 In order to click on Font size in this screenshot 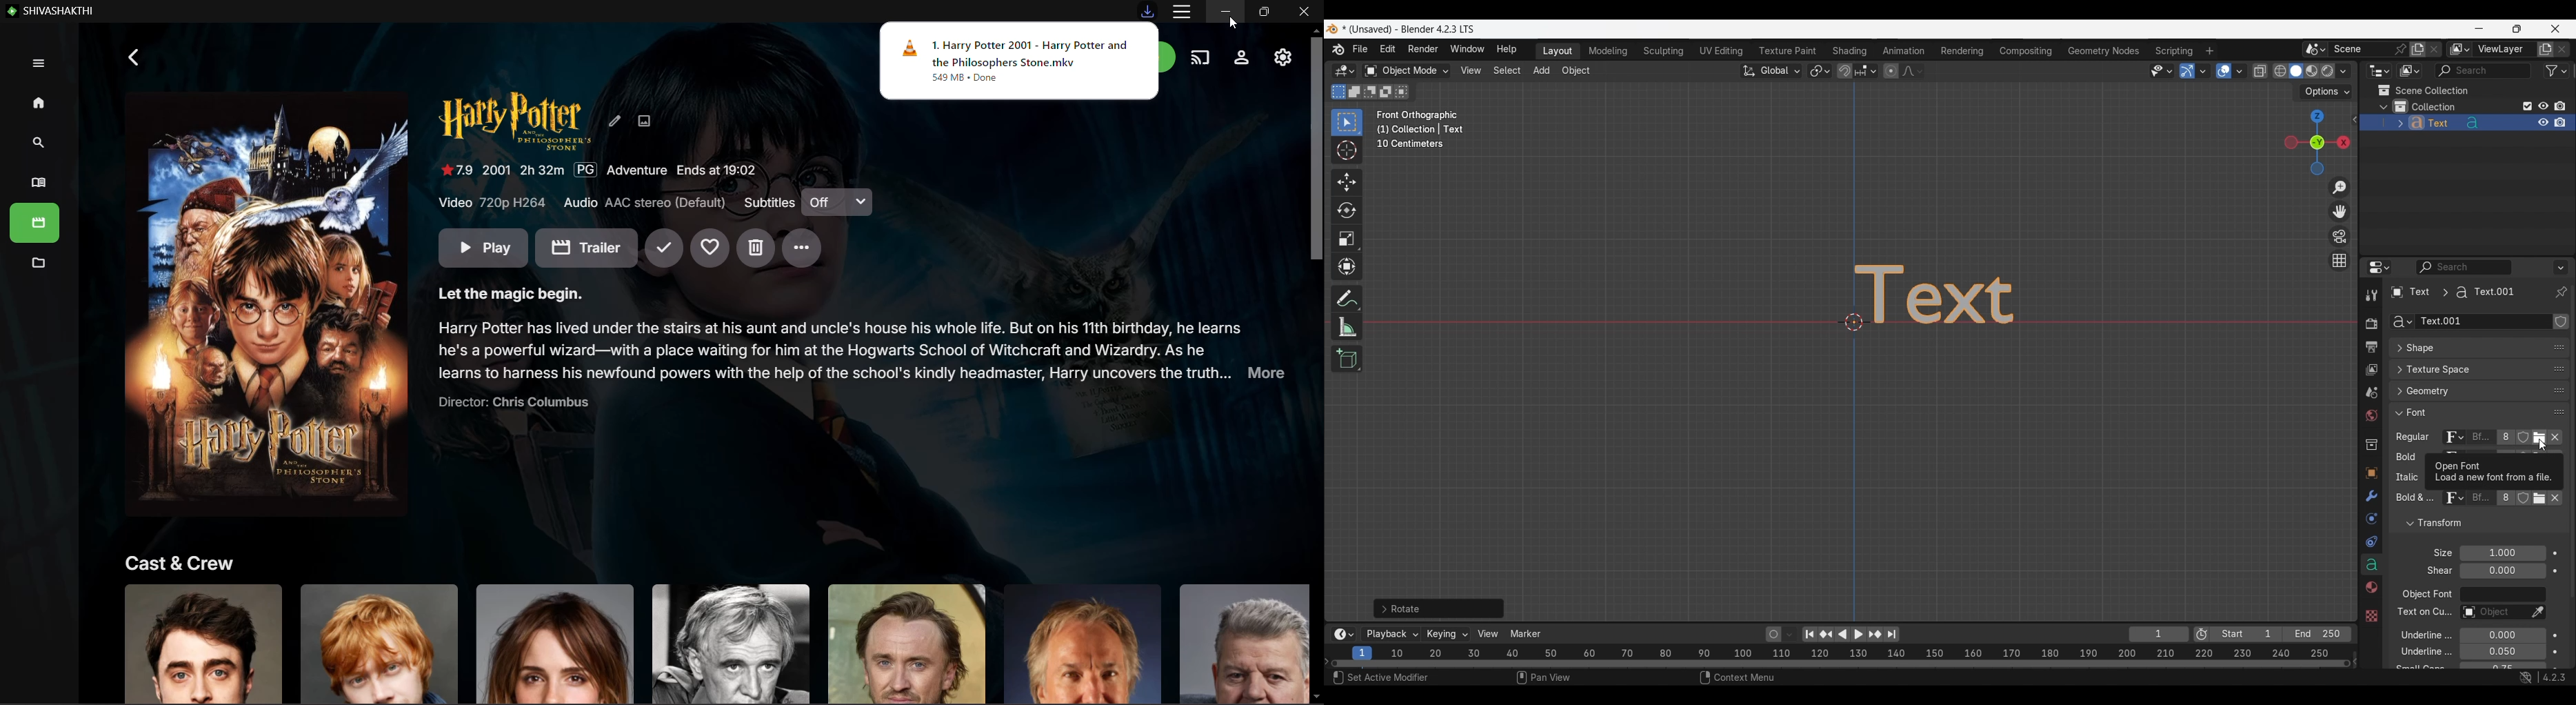, I will do `click(2504, 554)`.